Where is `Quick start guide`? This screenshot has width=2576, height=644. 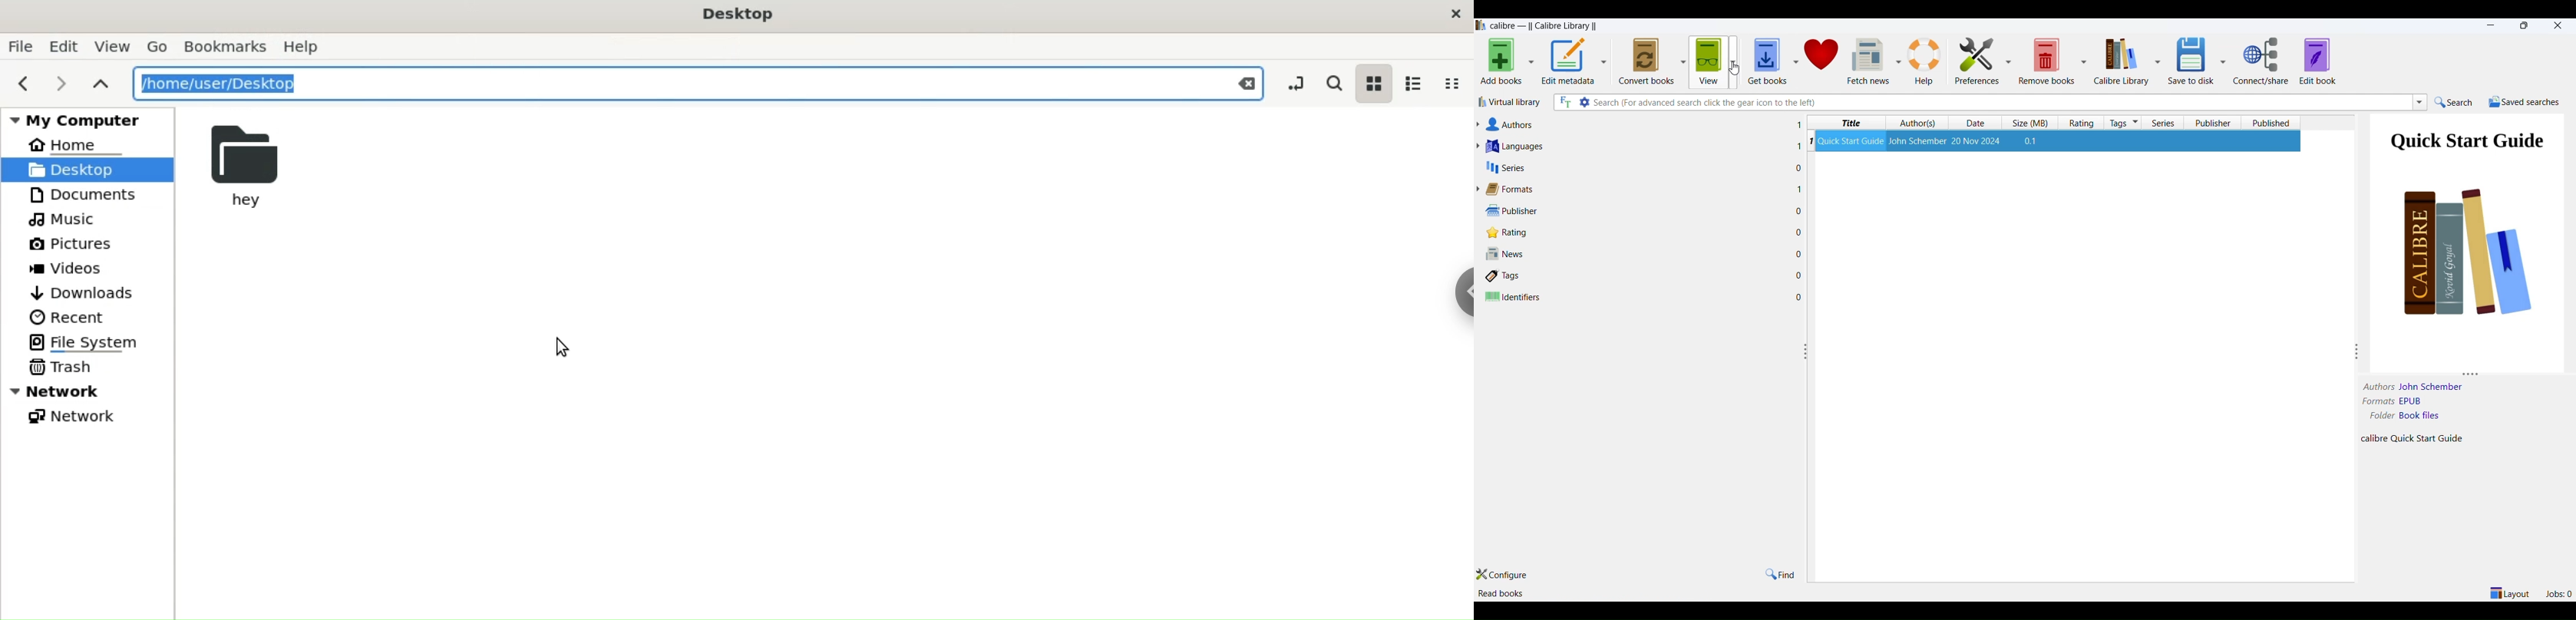
Quick start guide is located at coordinates (2060, 140).